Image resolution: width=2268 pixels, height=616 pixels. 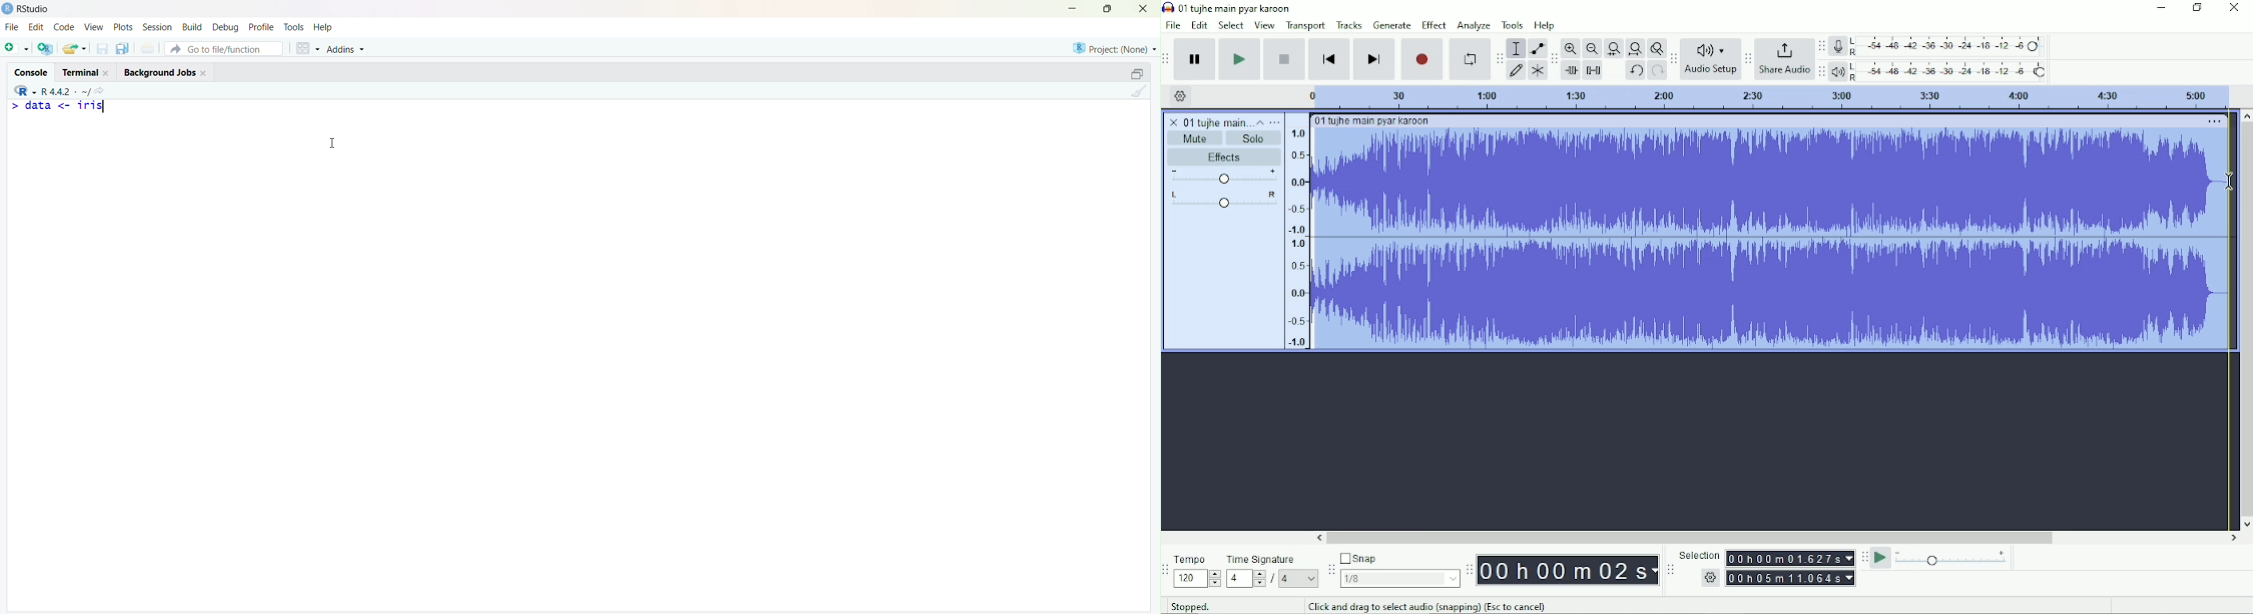 I want to click on Generate, so click(x=1392, y=25).